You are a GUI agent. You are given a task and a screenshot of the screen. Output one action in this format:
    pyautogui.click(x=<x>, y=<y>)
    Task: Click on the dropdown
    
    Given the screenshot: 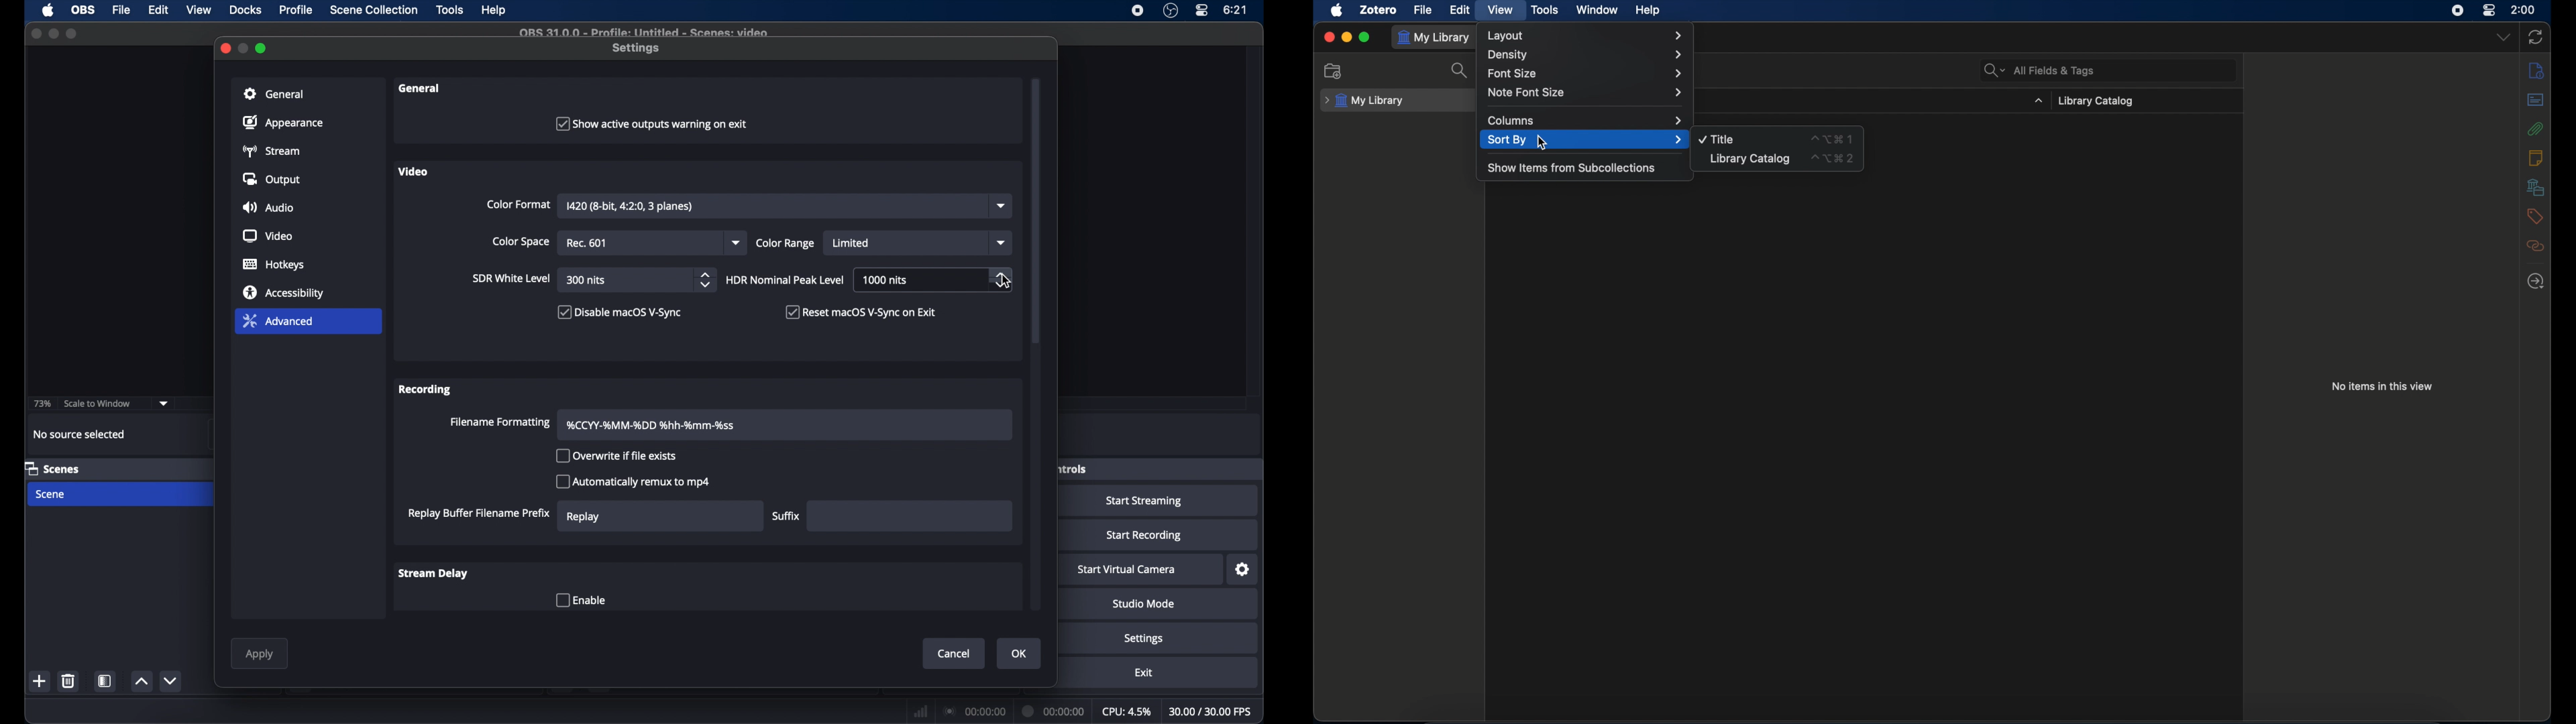 What is the action you would take?
    pyautogui.click(x=2504, y=37)
    